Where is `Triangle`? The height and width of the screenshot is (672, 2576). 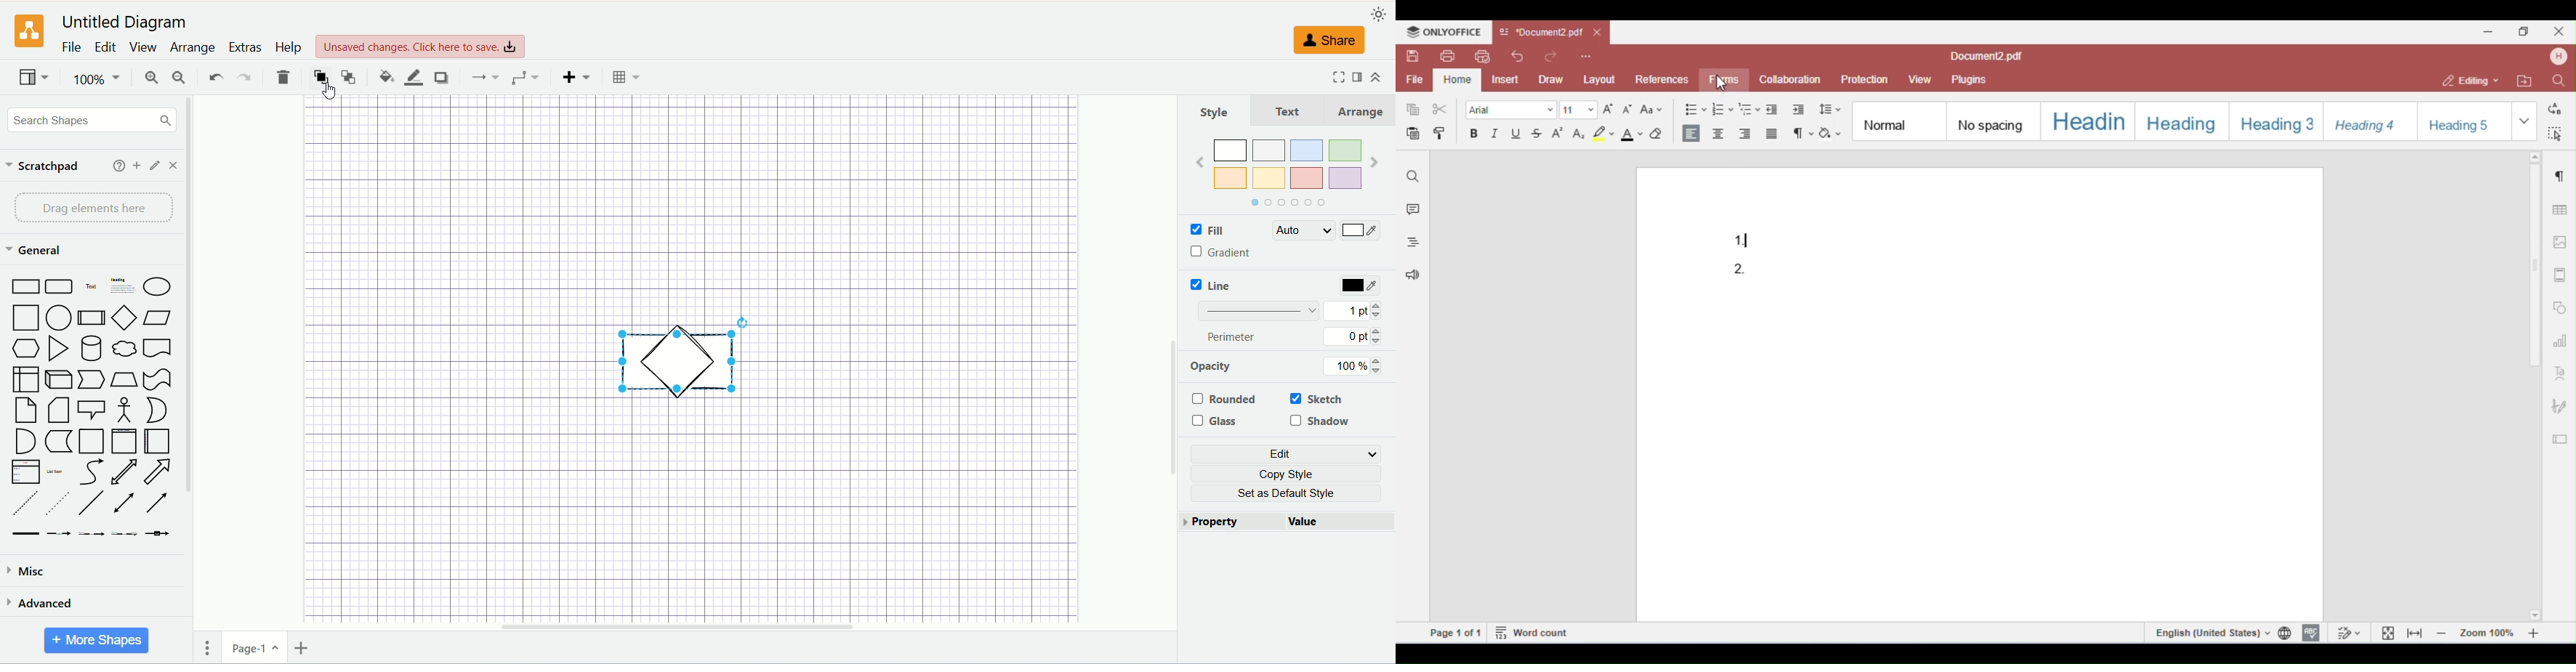
Triangle is located at coordinates (60, 349).